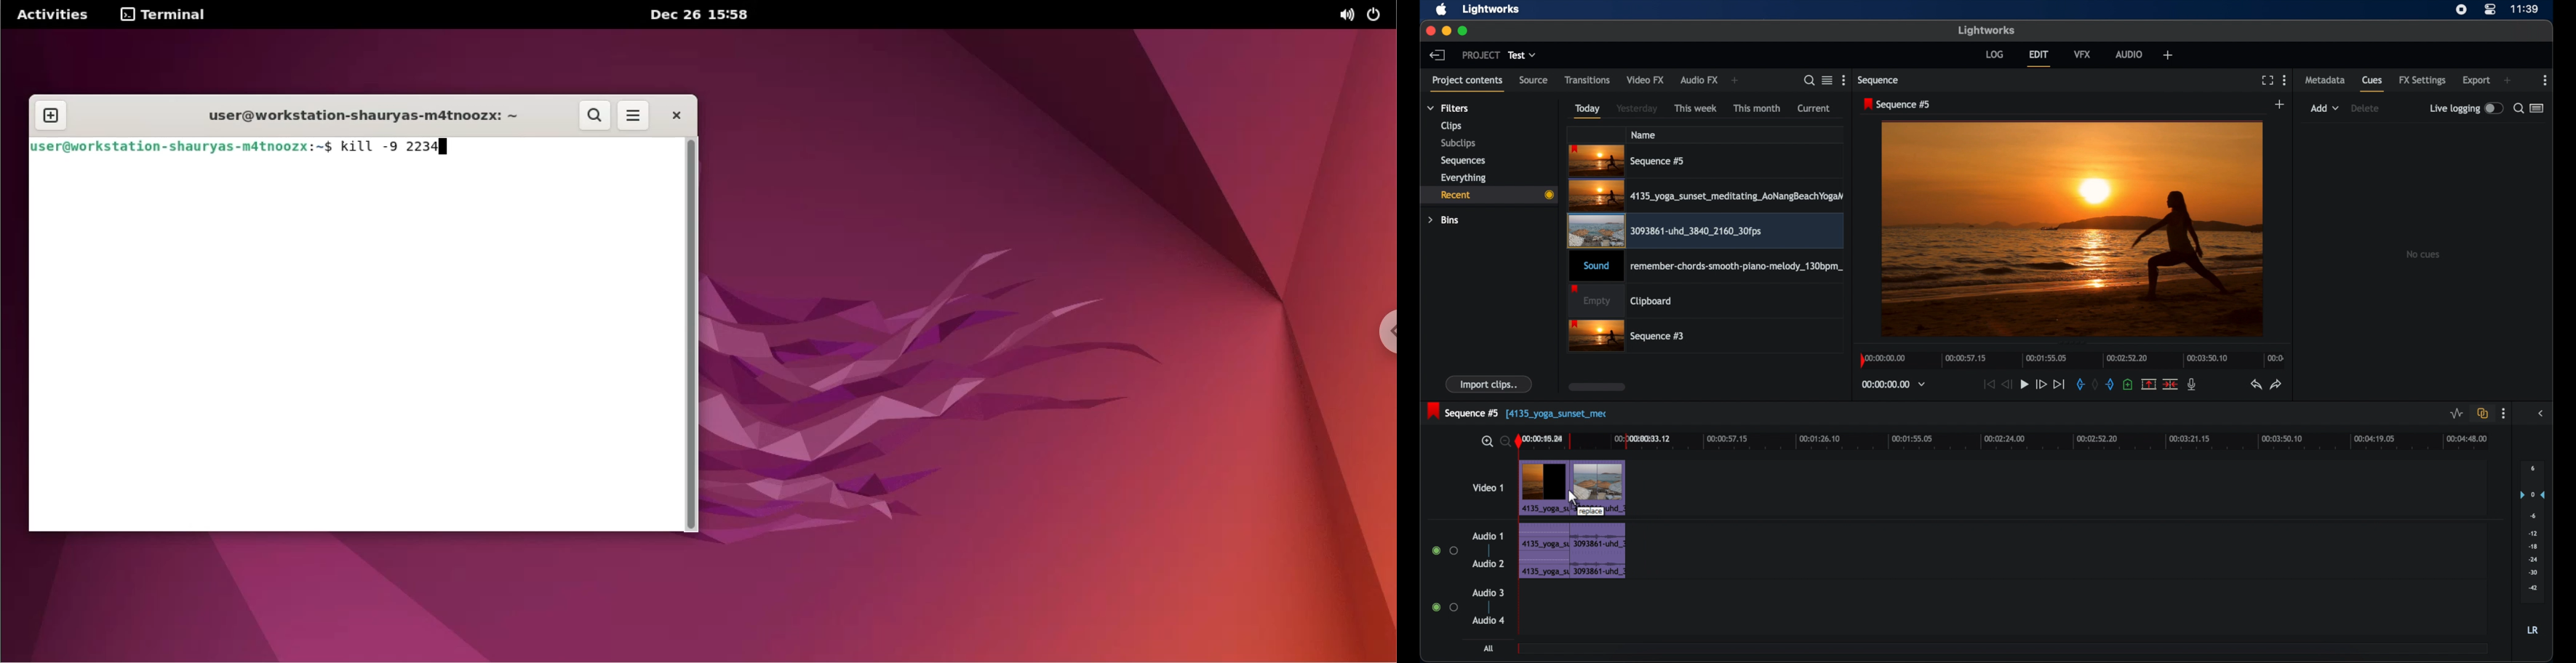 The width and height of the screenshot is (2576, 672). What do you see at coordinates (1587, 79) in the screenshot?
I see `transitions` at bounding box center [1587, 79].